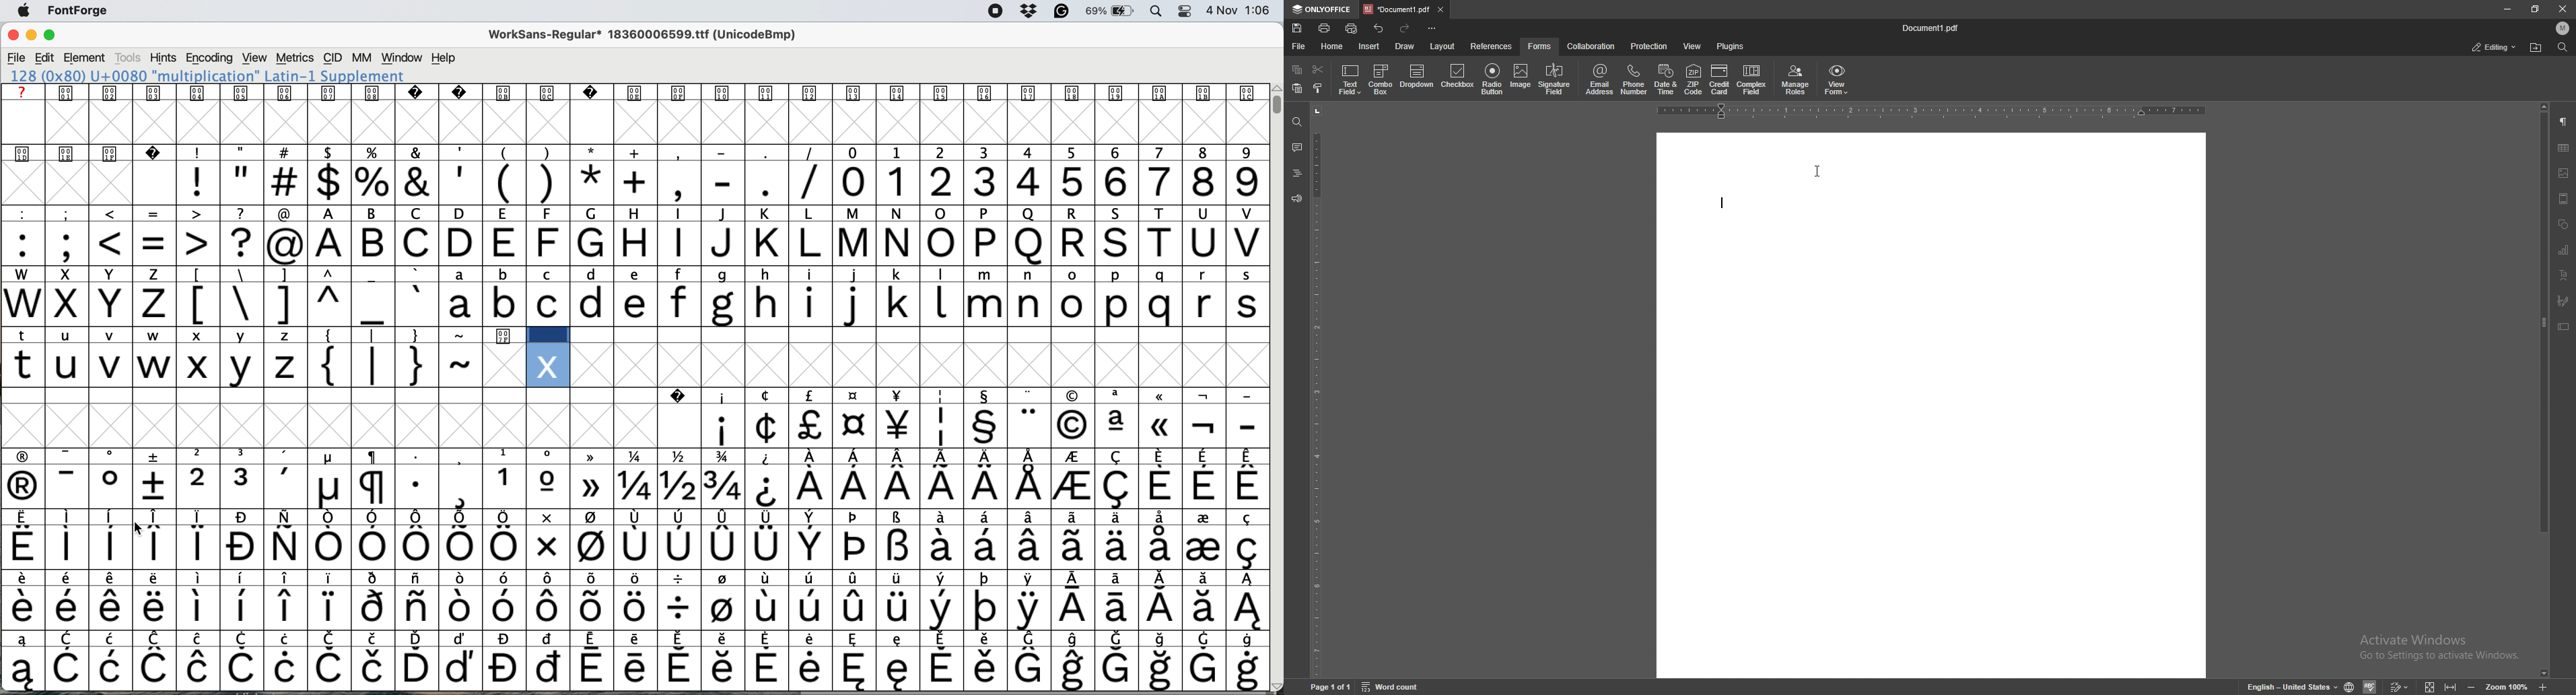 This screenshot has width=2576, height=700. Describe the element at coordinates (1379, 28) in the screenshot. I see `undo` at that location.